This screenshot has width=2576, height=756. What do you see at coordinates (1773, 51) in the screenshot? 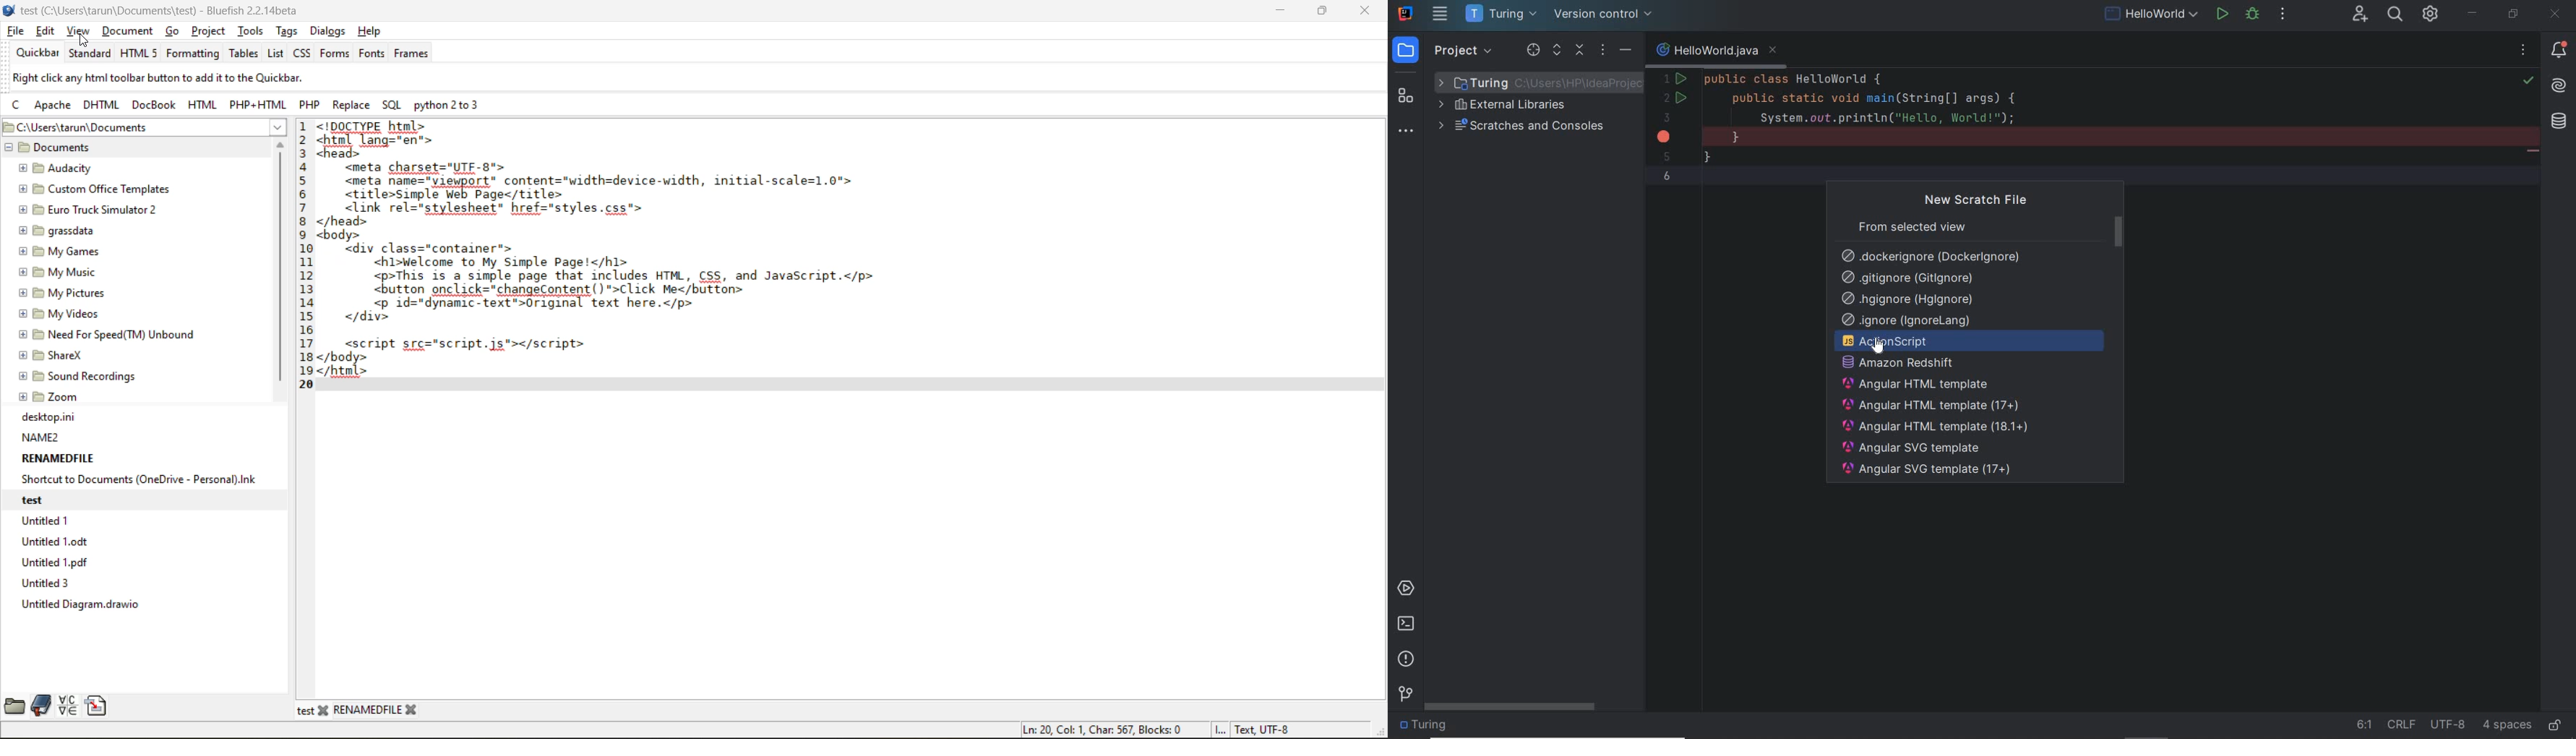
I see `close tab` at bounding box center [1773, 51].